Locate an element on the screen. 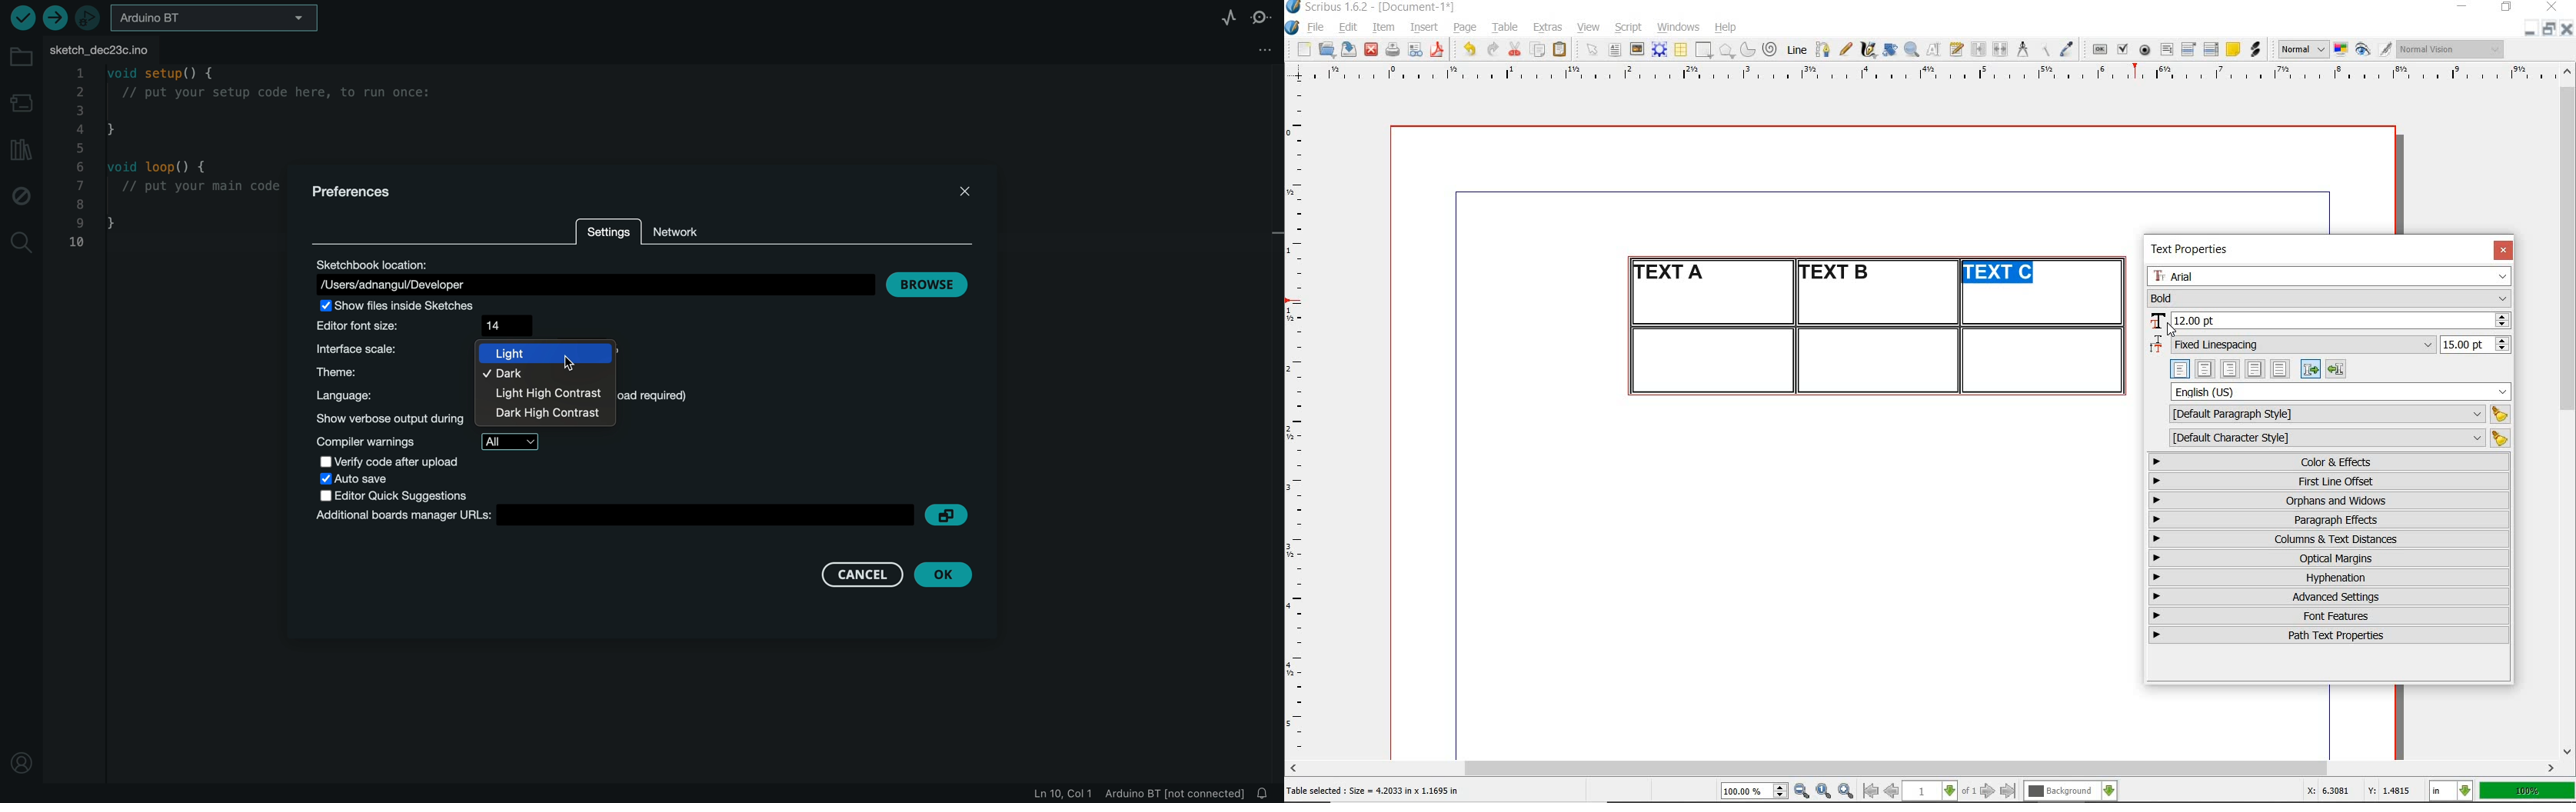  line is located at coordinates (1795, 49).